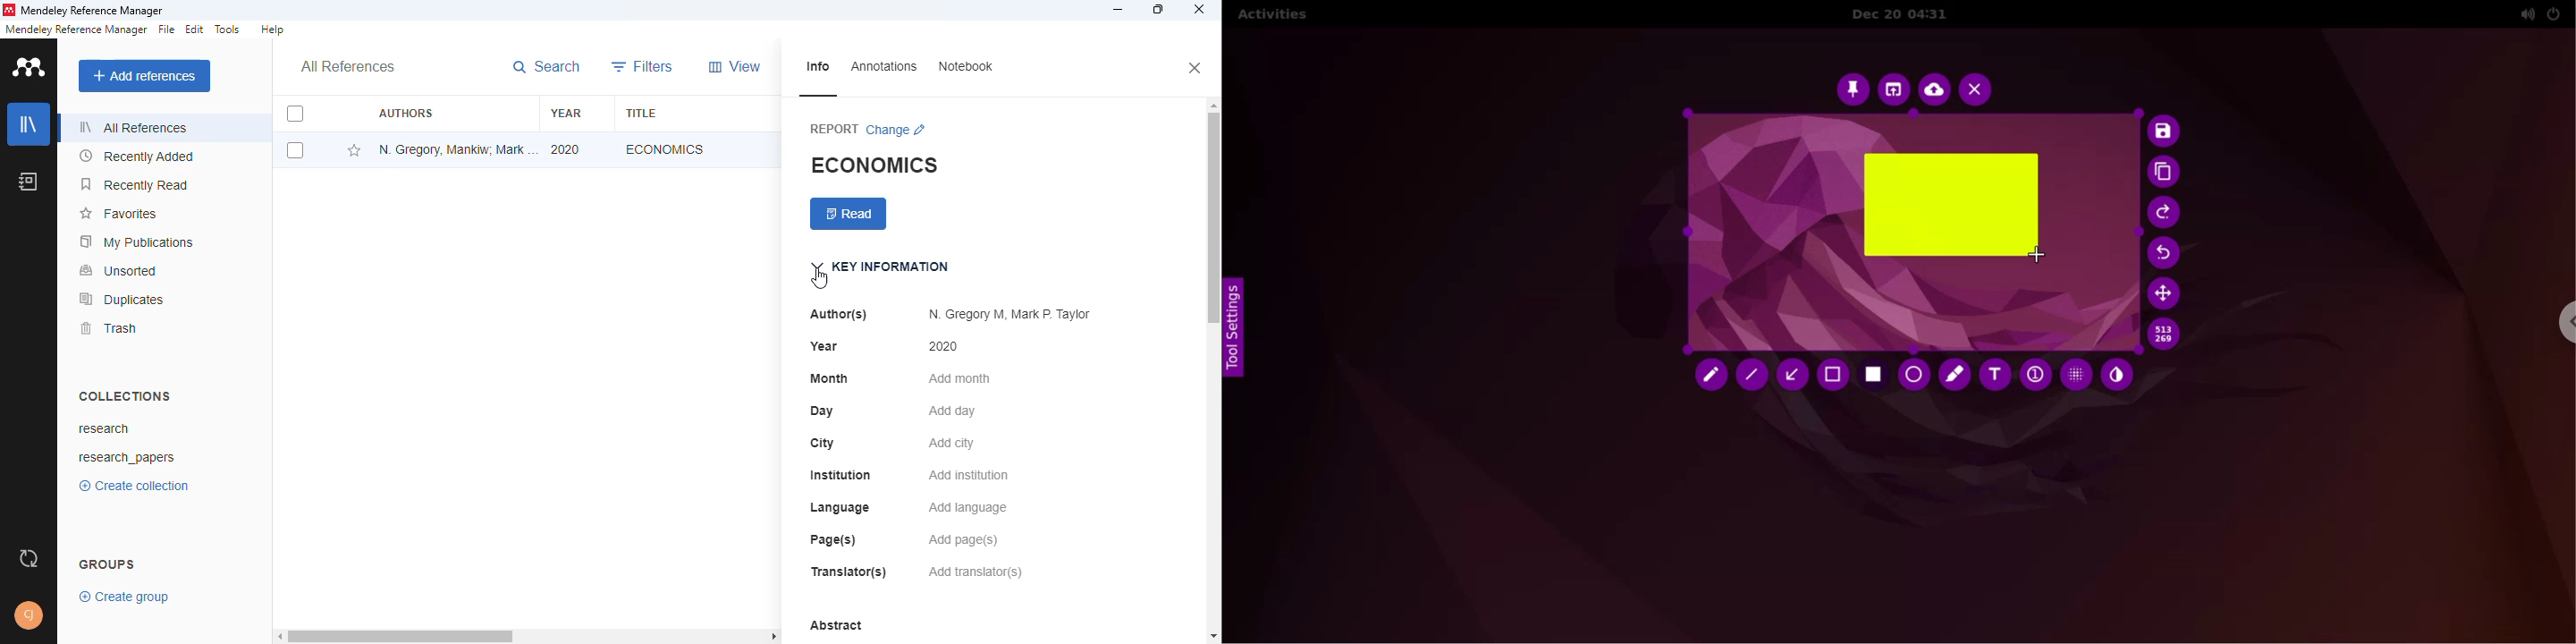 The width and height of the screenshot is (2576, 644). I want to click on file, so click(167, 30).